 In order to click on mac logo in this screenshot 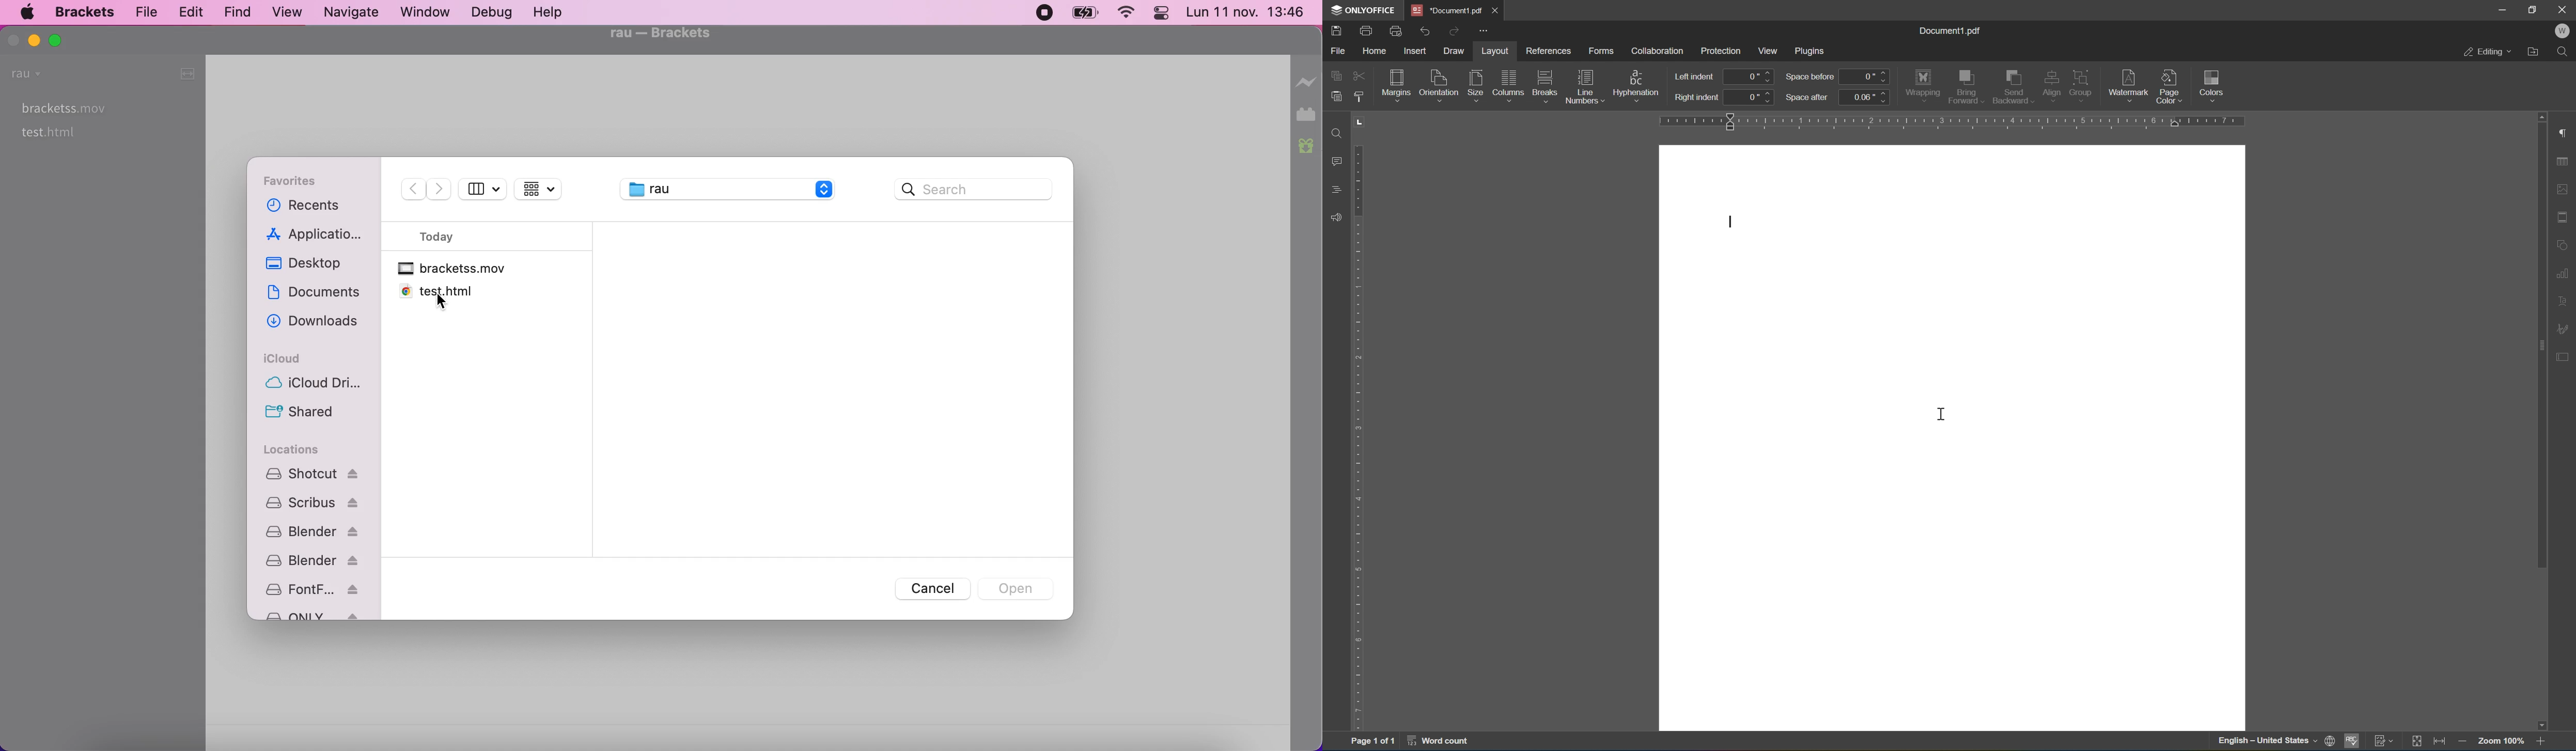, I will do `click(28, 13)`.